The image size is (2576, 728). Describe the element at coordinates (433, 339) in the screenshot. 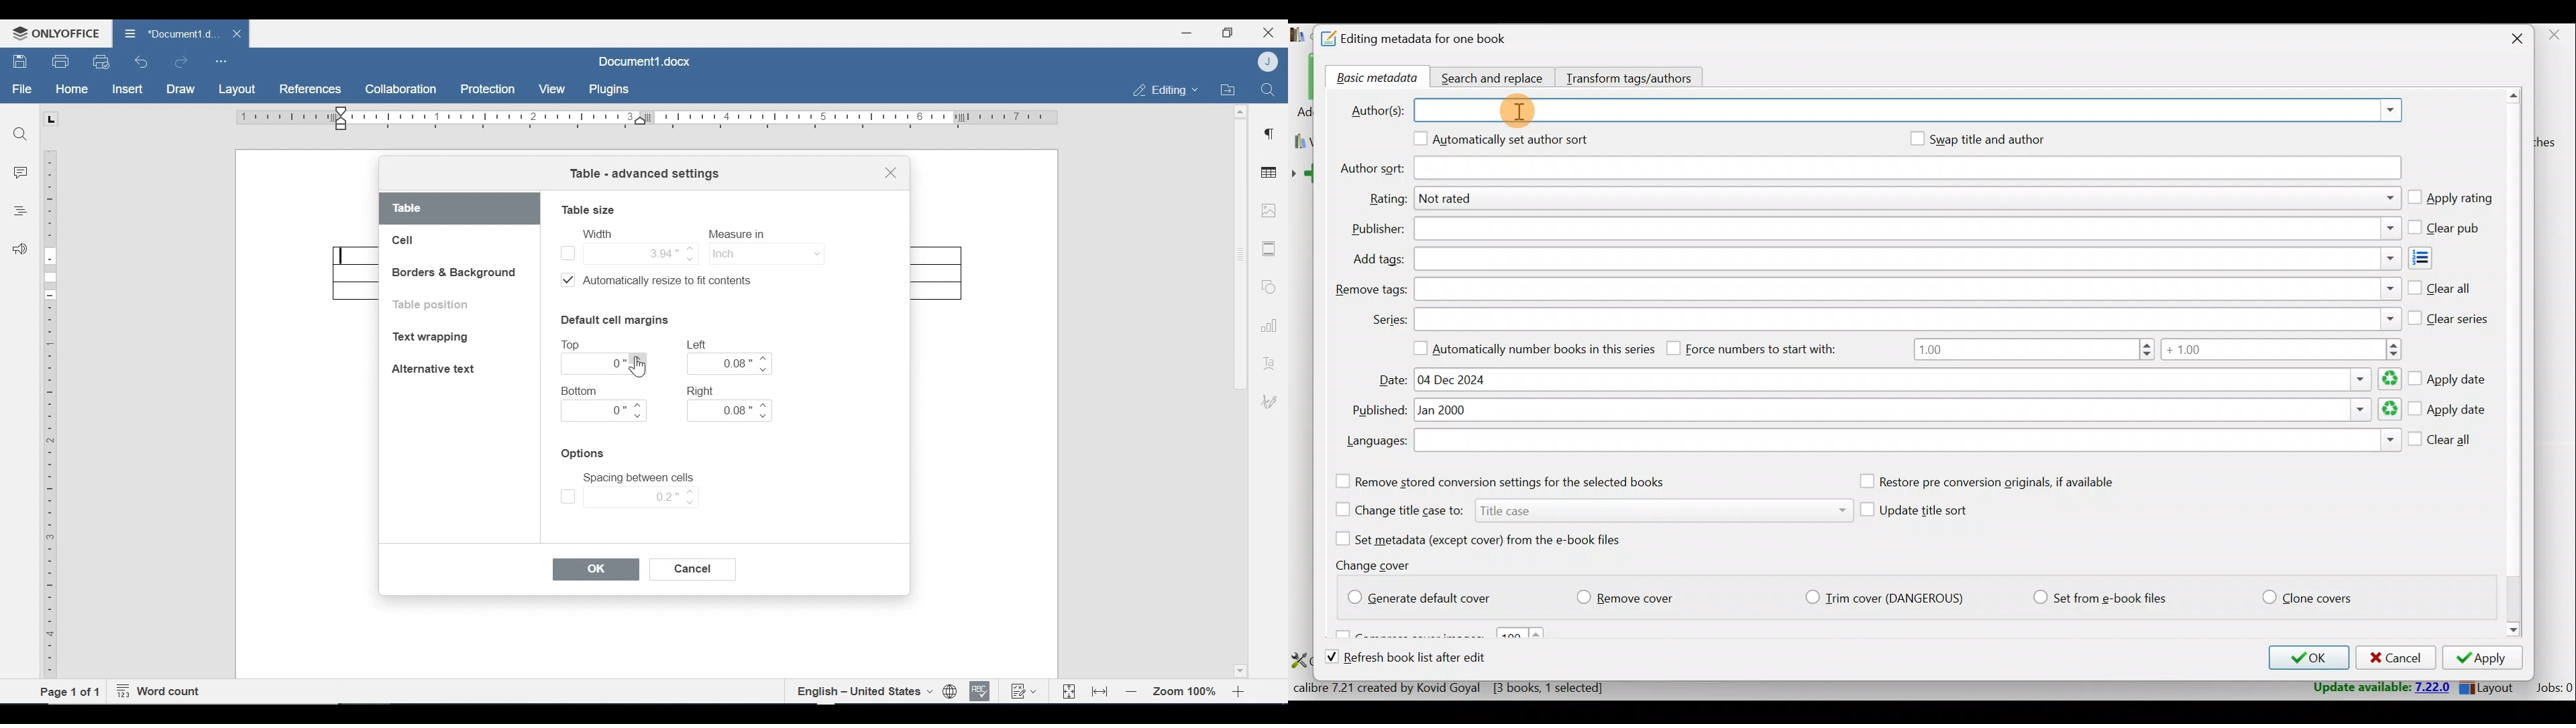

I see `Text wrapping` at that location.